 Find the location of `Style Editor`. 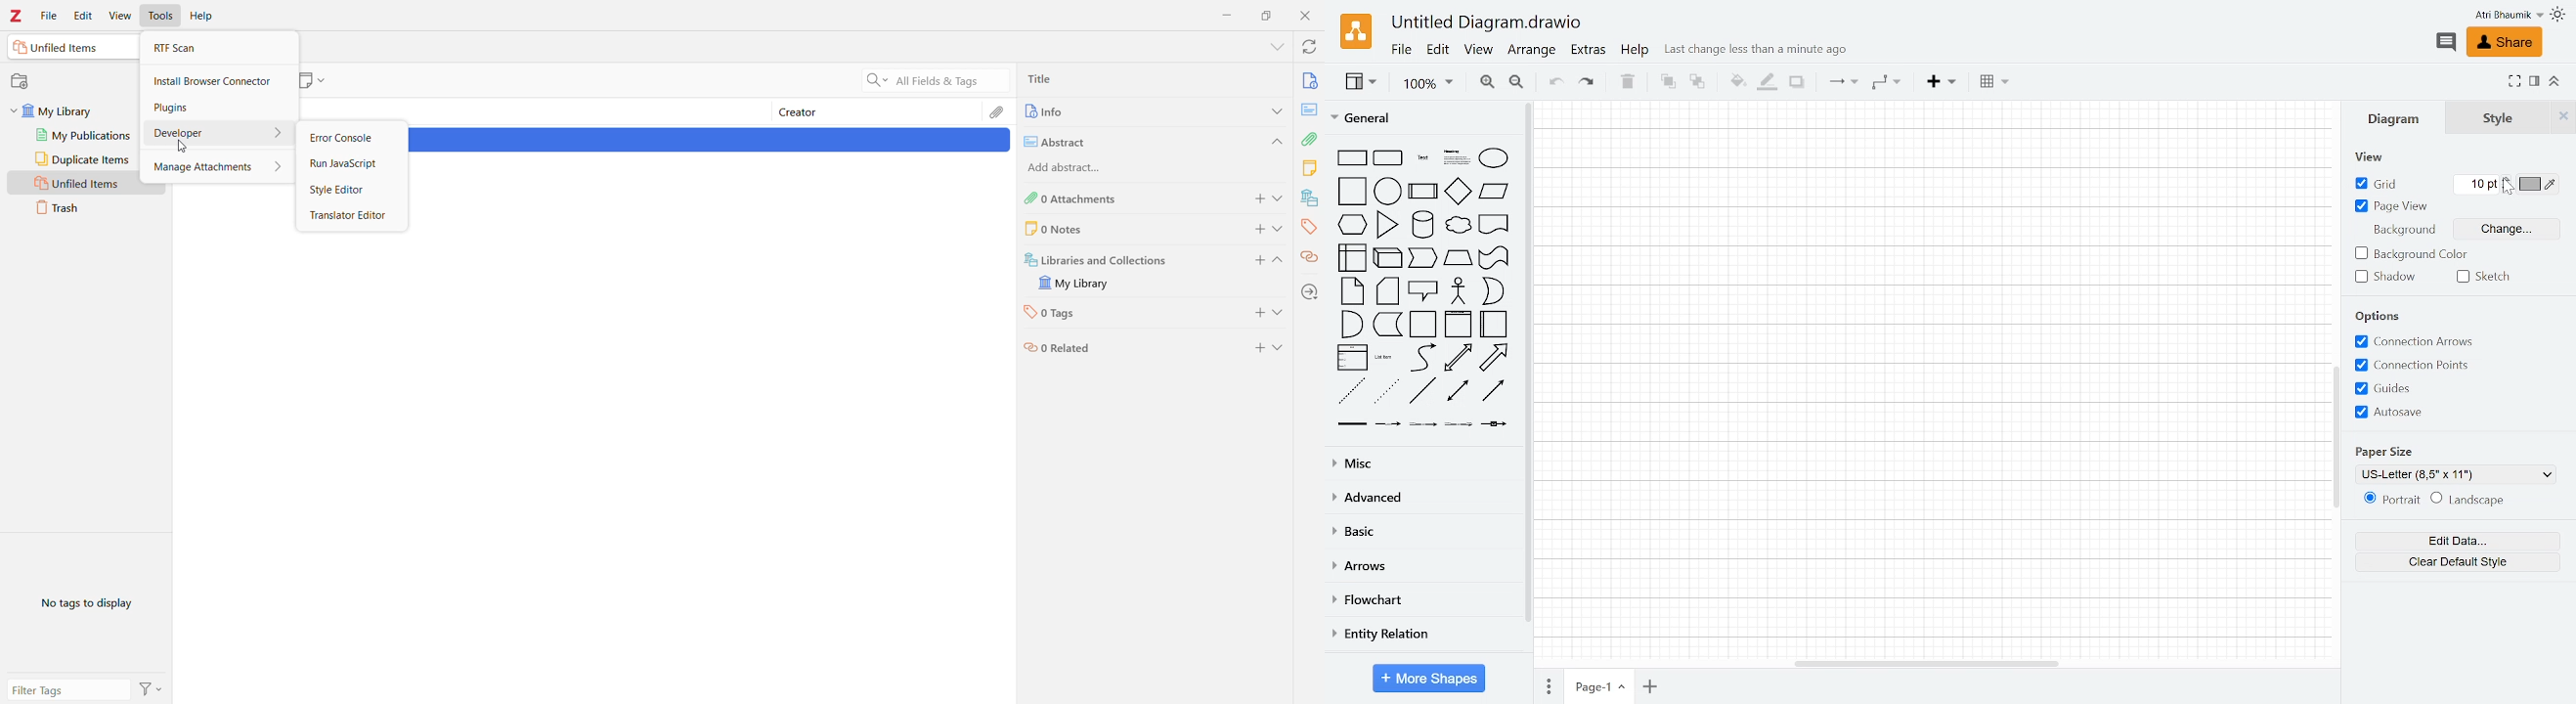

Style Editor is located at coordinates (353, 190).